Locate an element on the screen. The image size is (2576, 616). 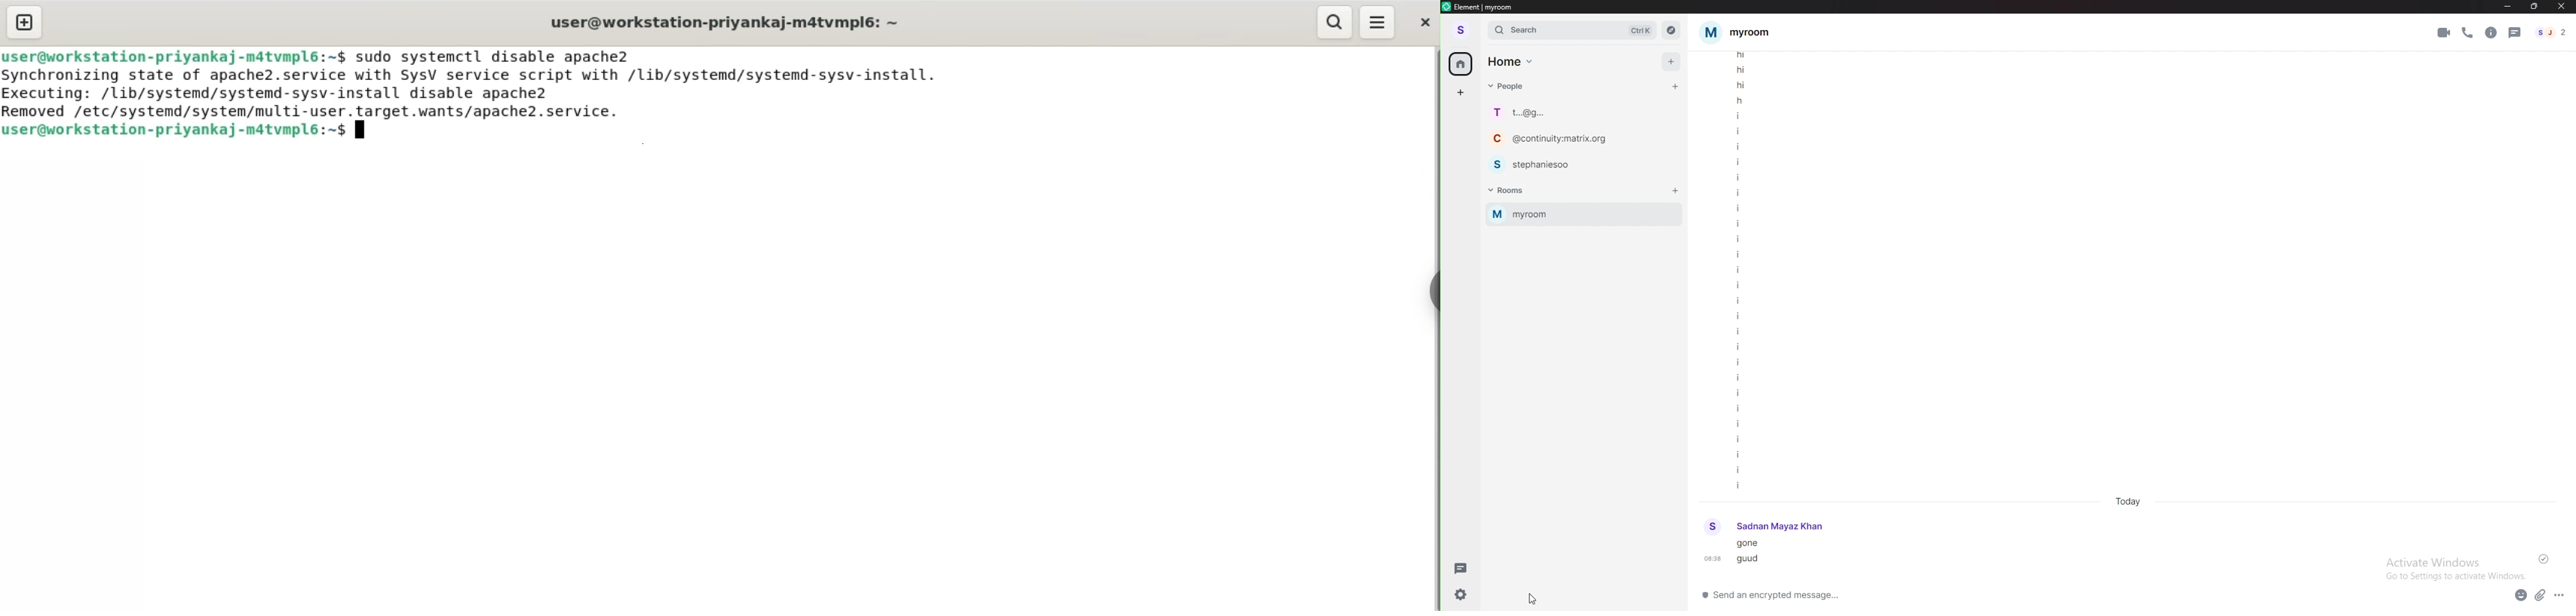
add is located at coordinates (1672, 61).